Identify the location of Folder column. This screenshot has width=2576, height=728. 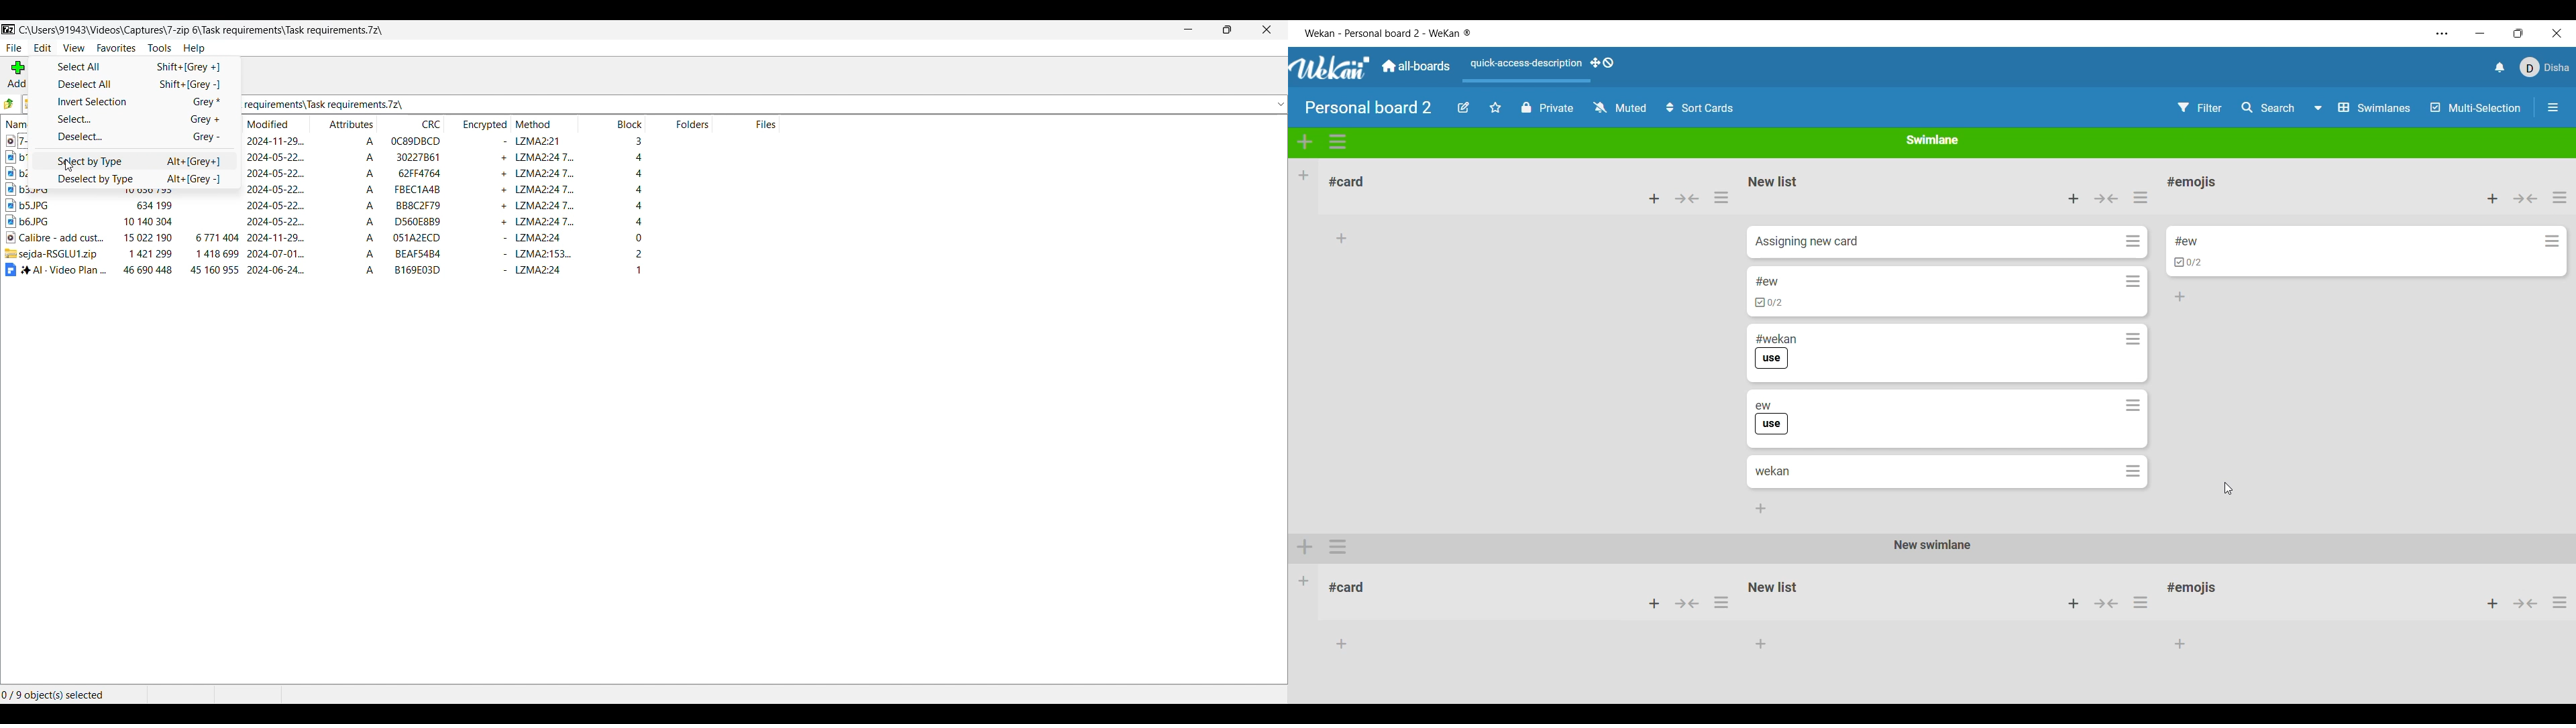
(680, 123).